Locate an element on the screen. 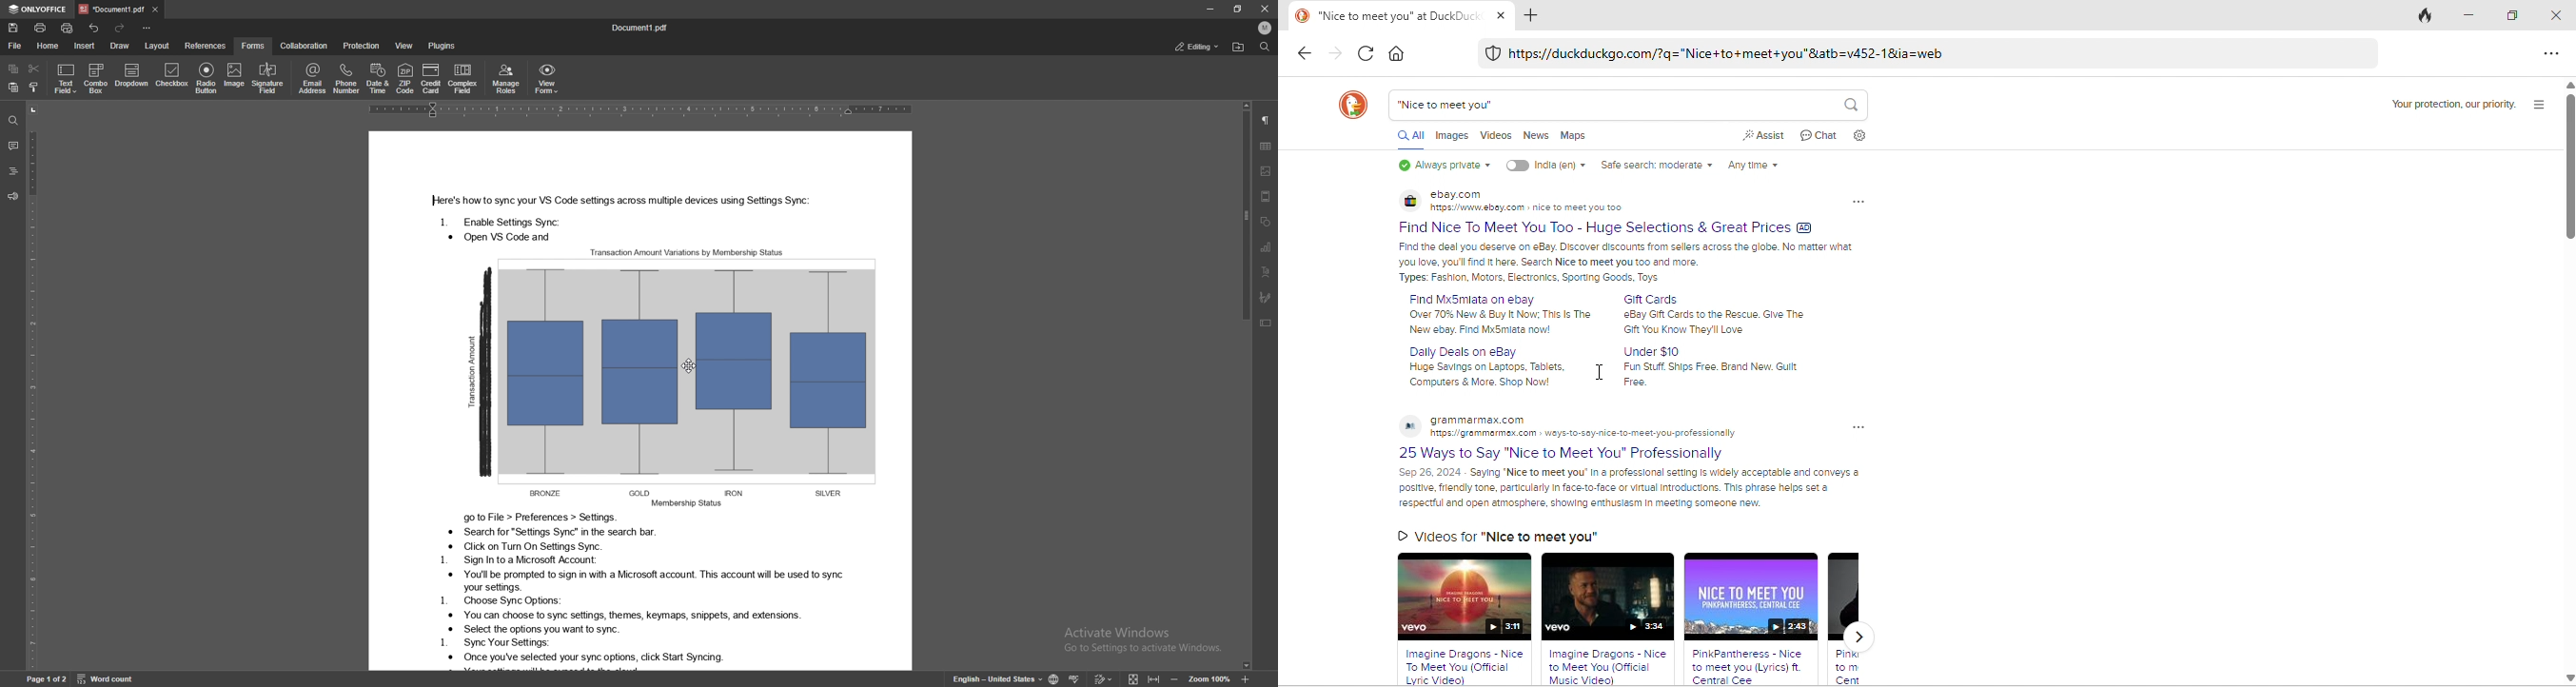 Image resolution: width=2576 pixels, height=700 pixels. image is located at coordinates (234, 76).